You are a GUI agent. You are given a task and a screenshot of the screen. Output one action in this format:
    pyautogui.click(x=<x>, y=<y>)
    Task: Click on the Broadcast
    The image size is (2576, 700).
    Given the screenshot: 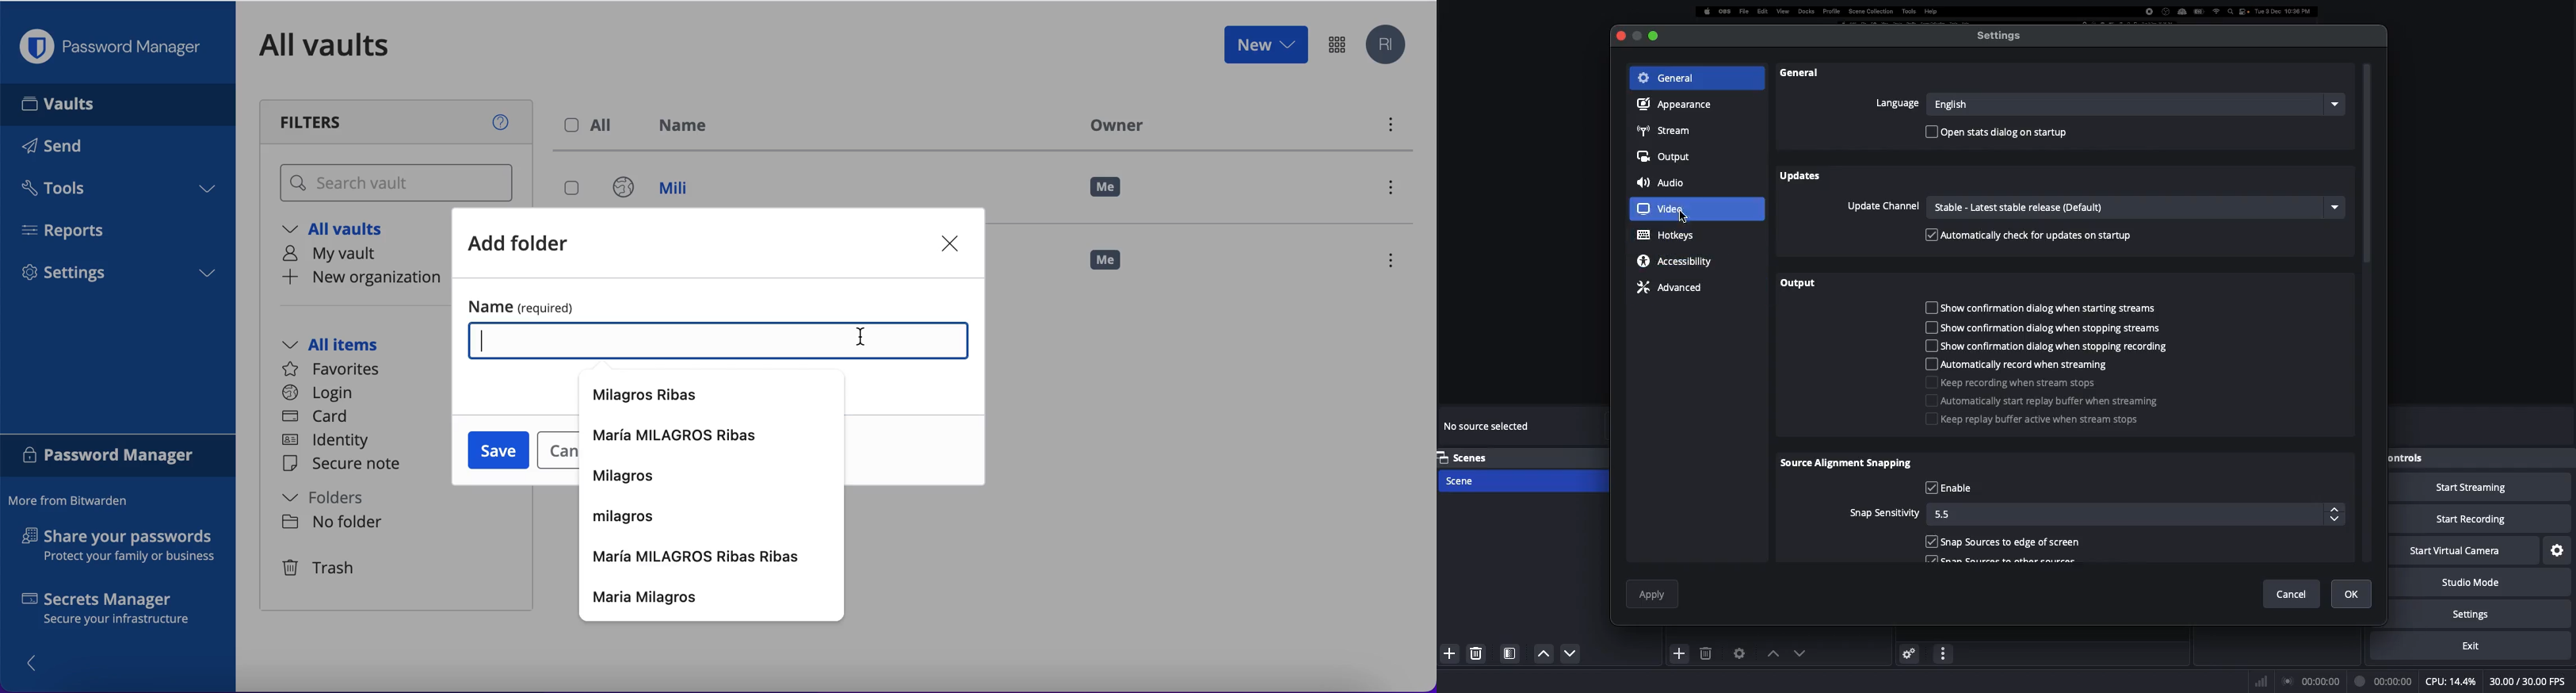 What is the action you would take?
    pyautogui.click(x=2312, y=681)
    